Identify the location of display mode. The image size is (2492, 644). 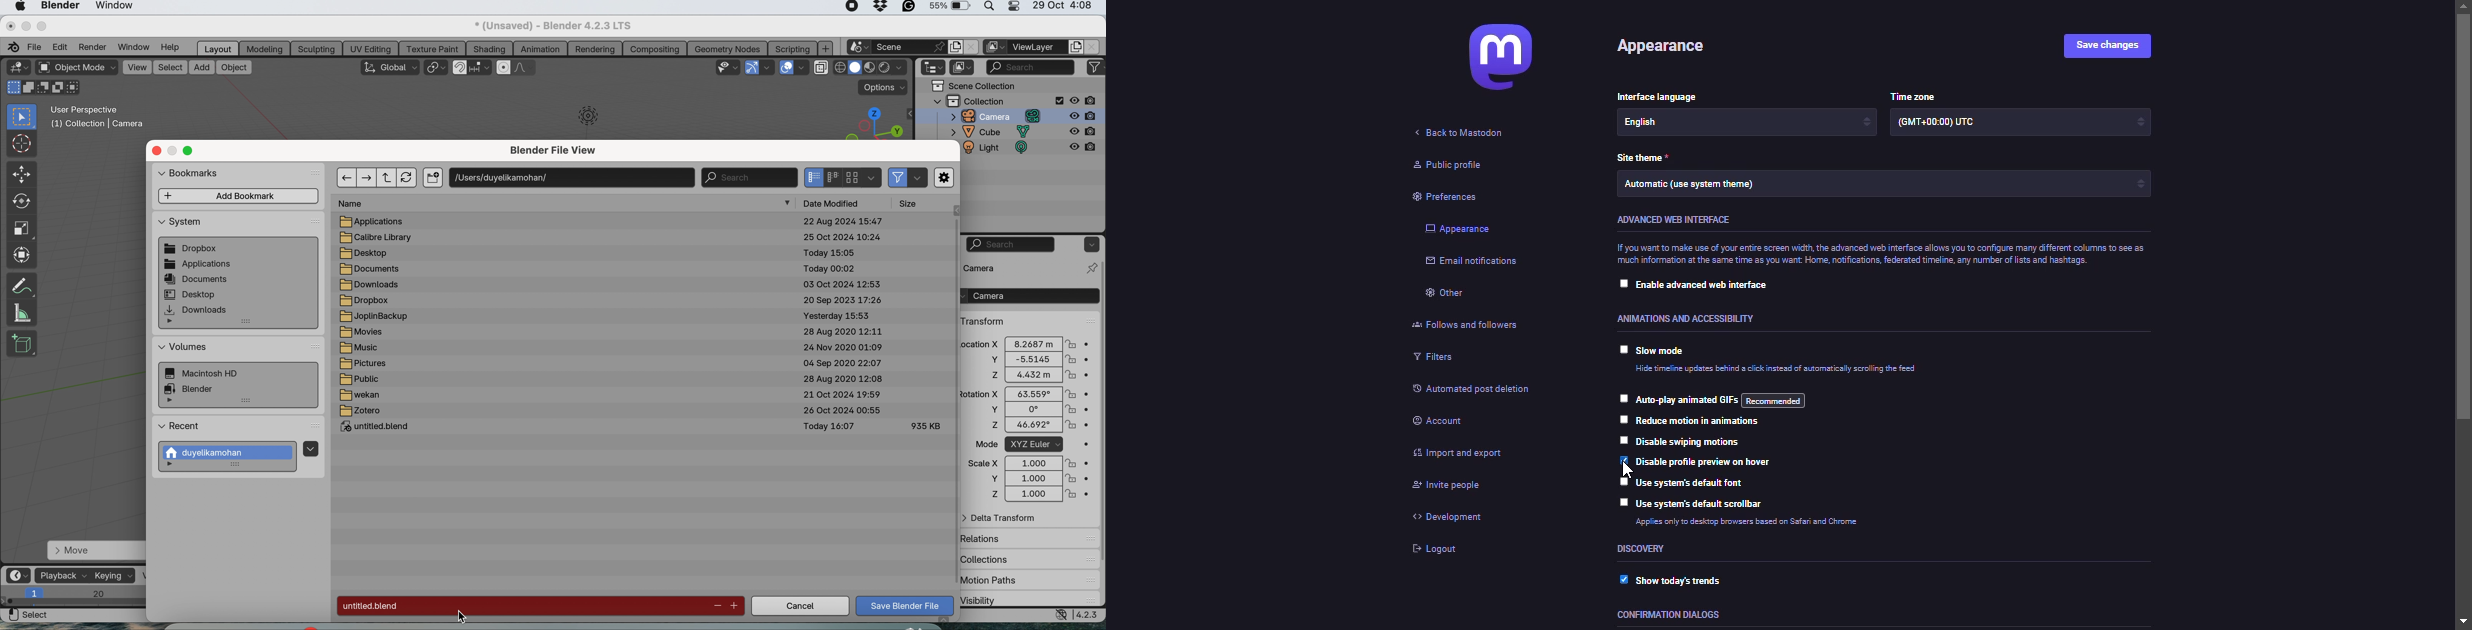
(830, 177).